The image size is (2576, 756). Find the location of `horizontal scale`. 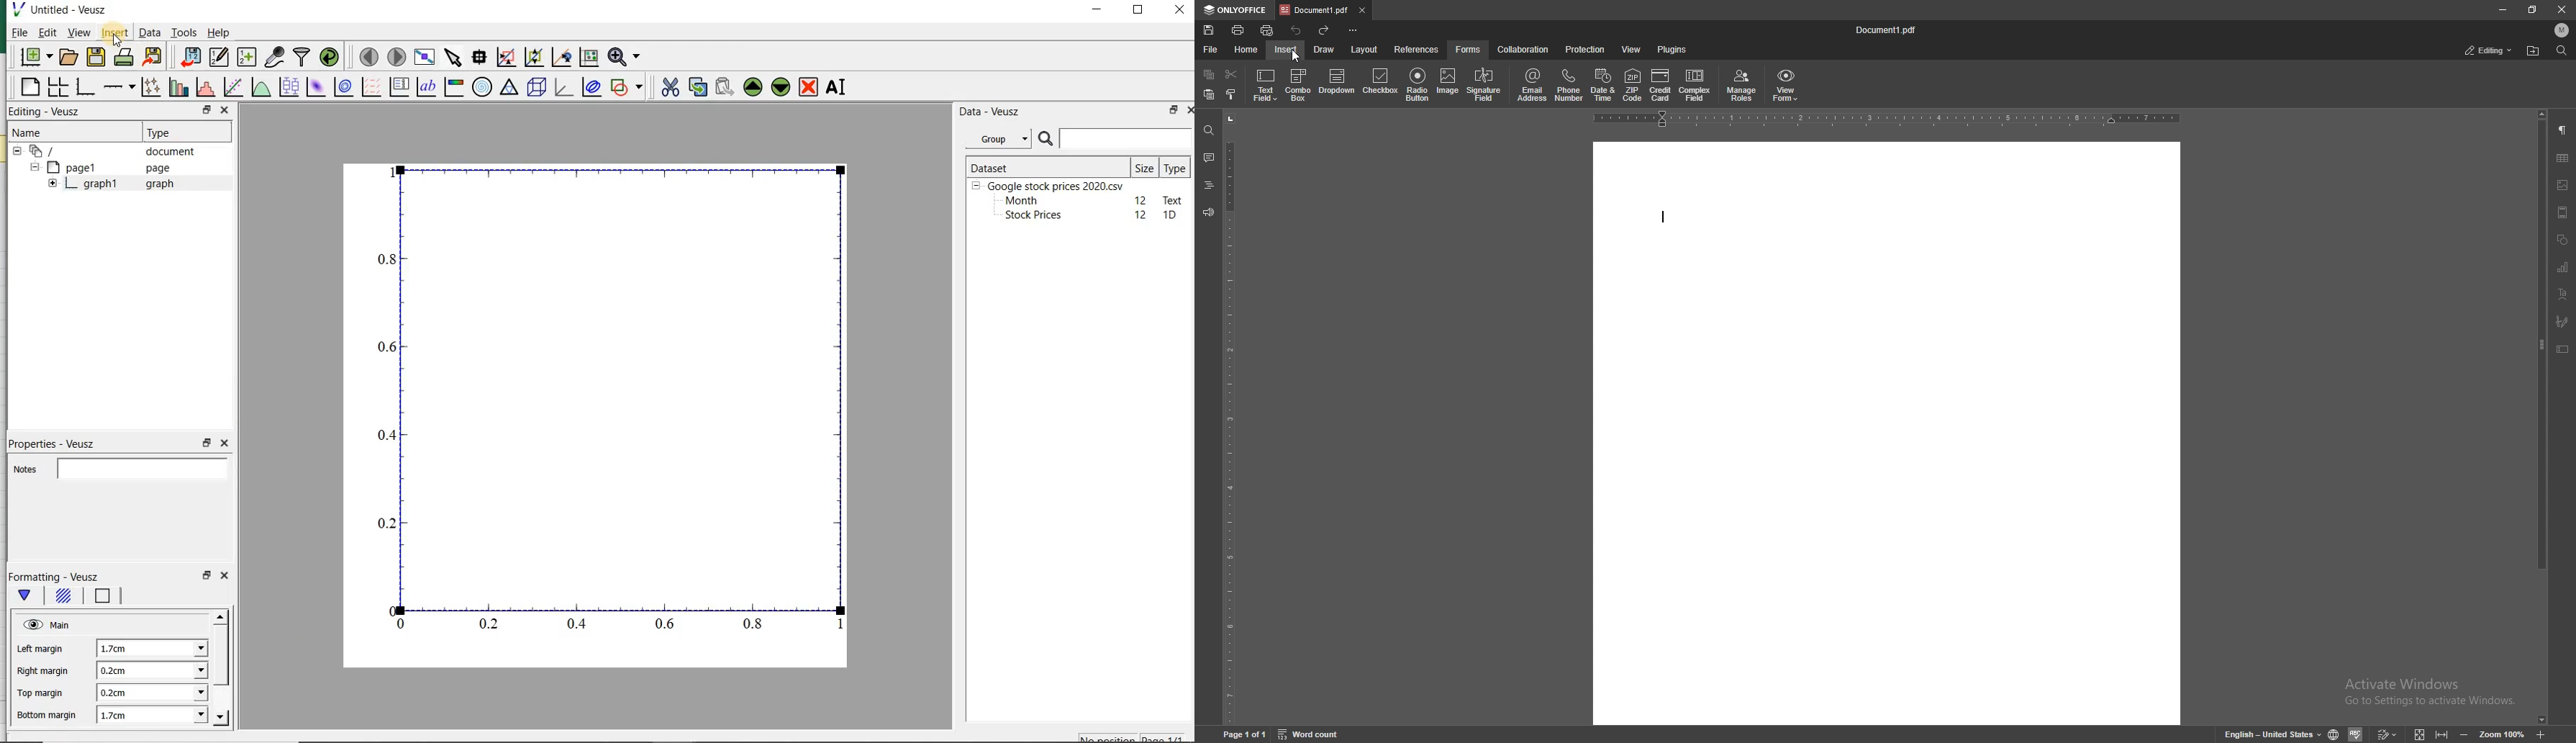

horizontal scale is located at coordinates (1887, 118).